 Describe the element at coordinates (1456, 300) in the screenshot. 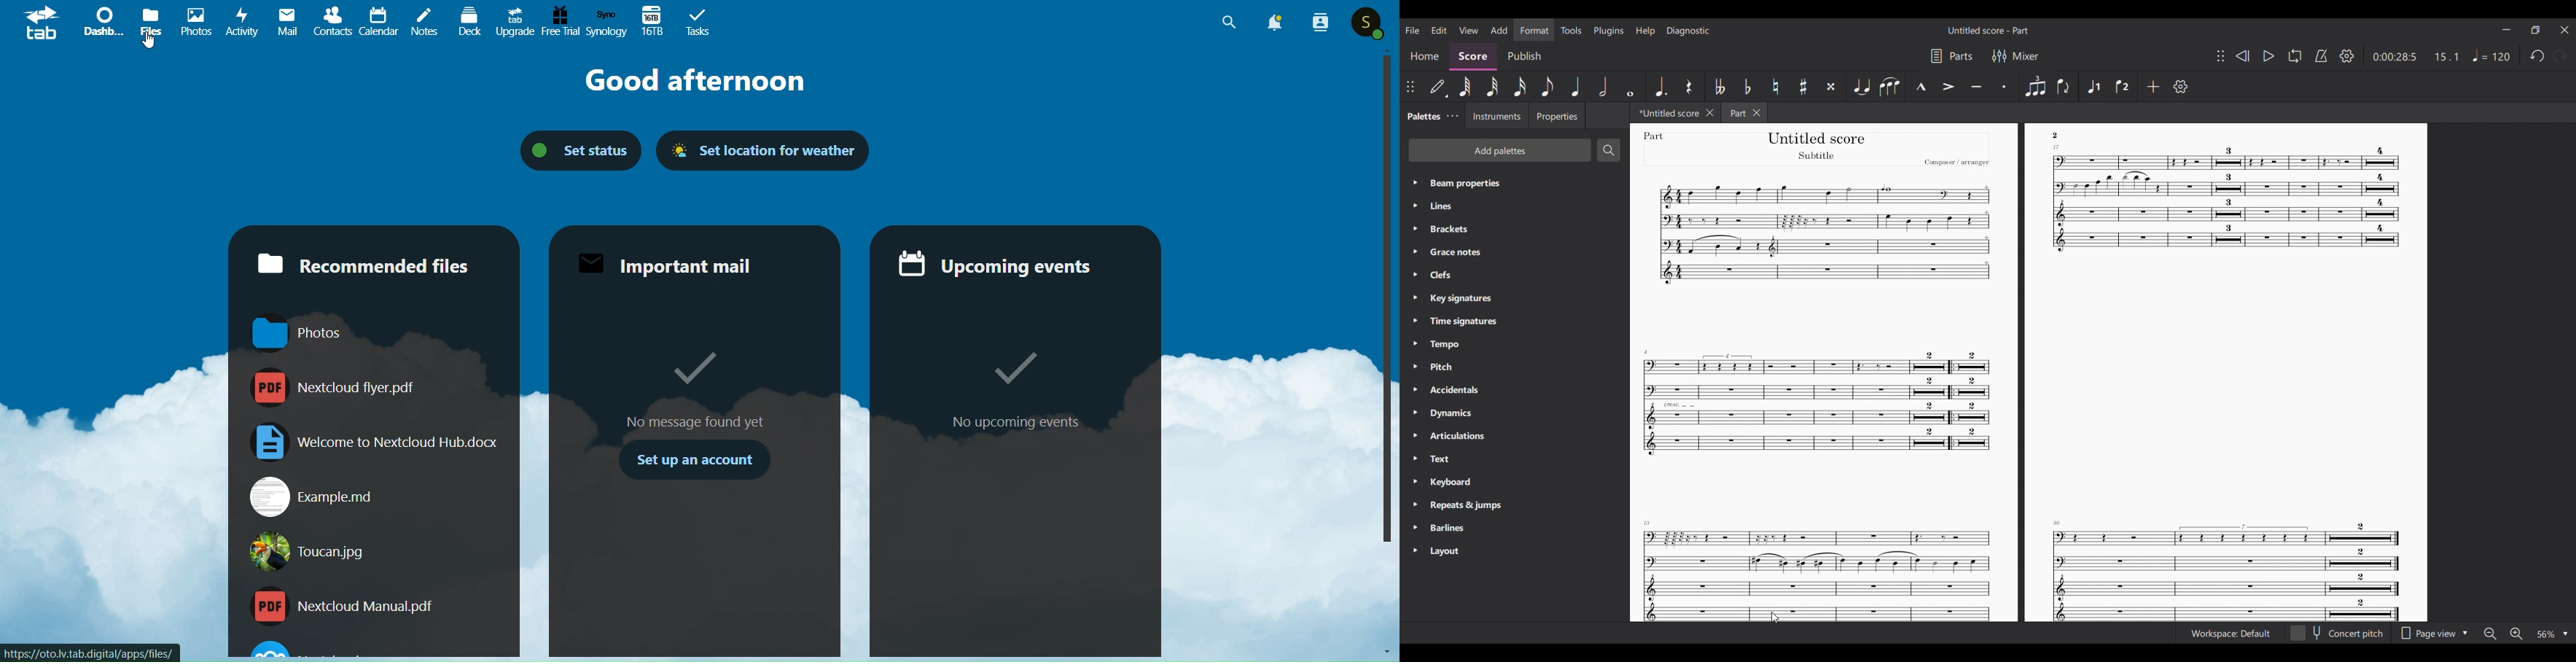

I see `Key signatures` at that location.